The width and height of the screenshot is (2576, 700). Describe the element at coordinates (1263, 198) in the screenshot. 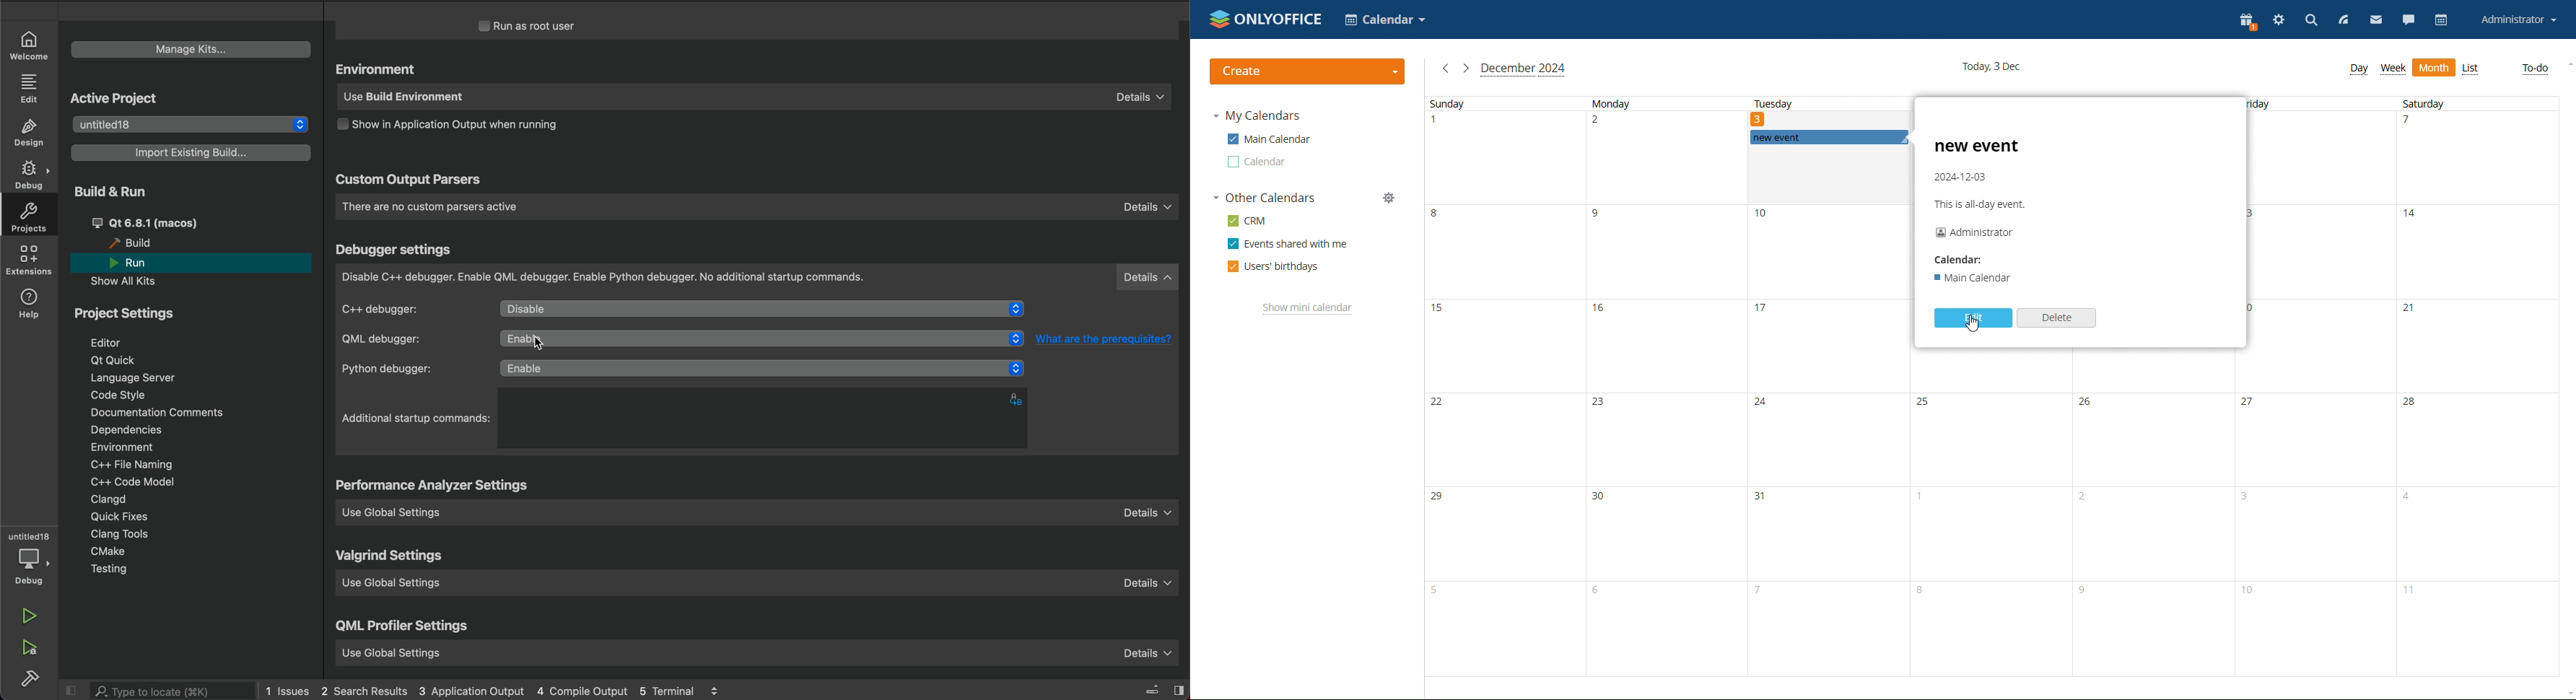

I see `other calendars` at that location.